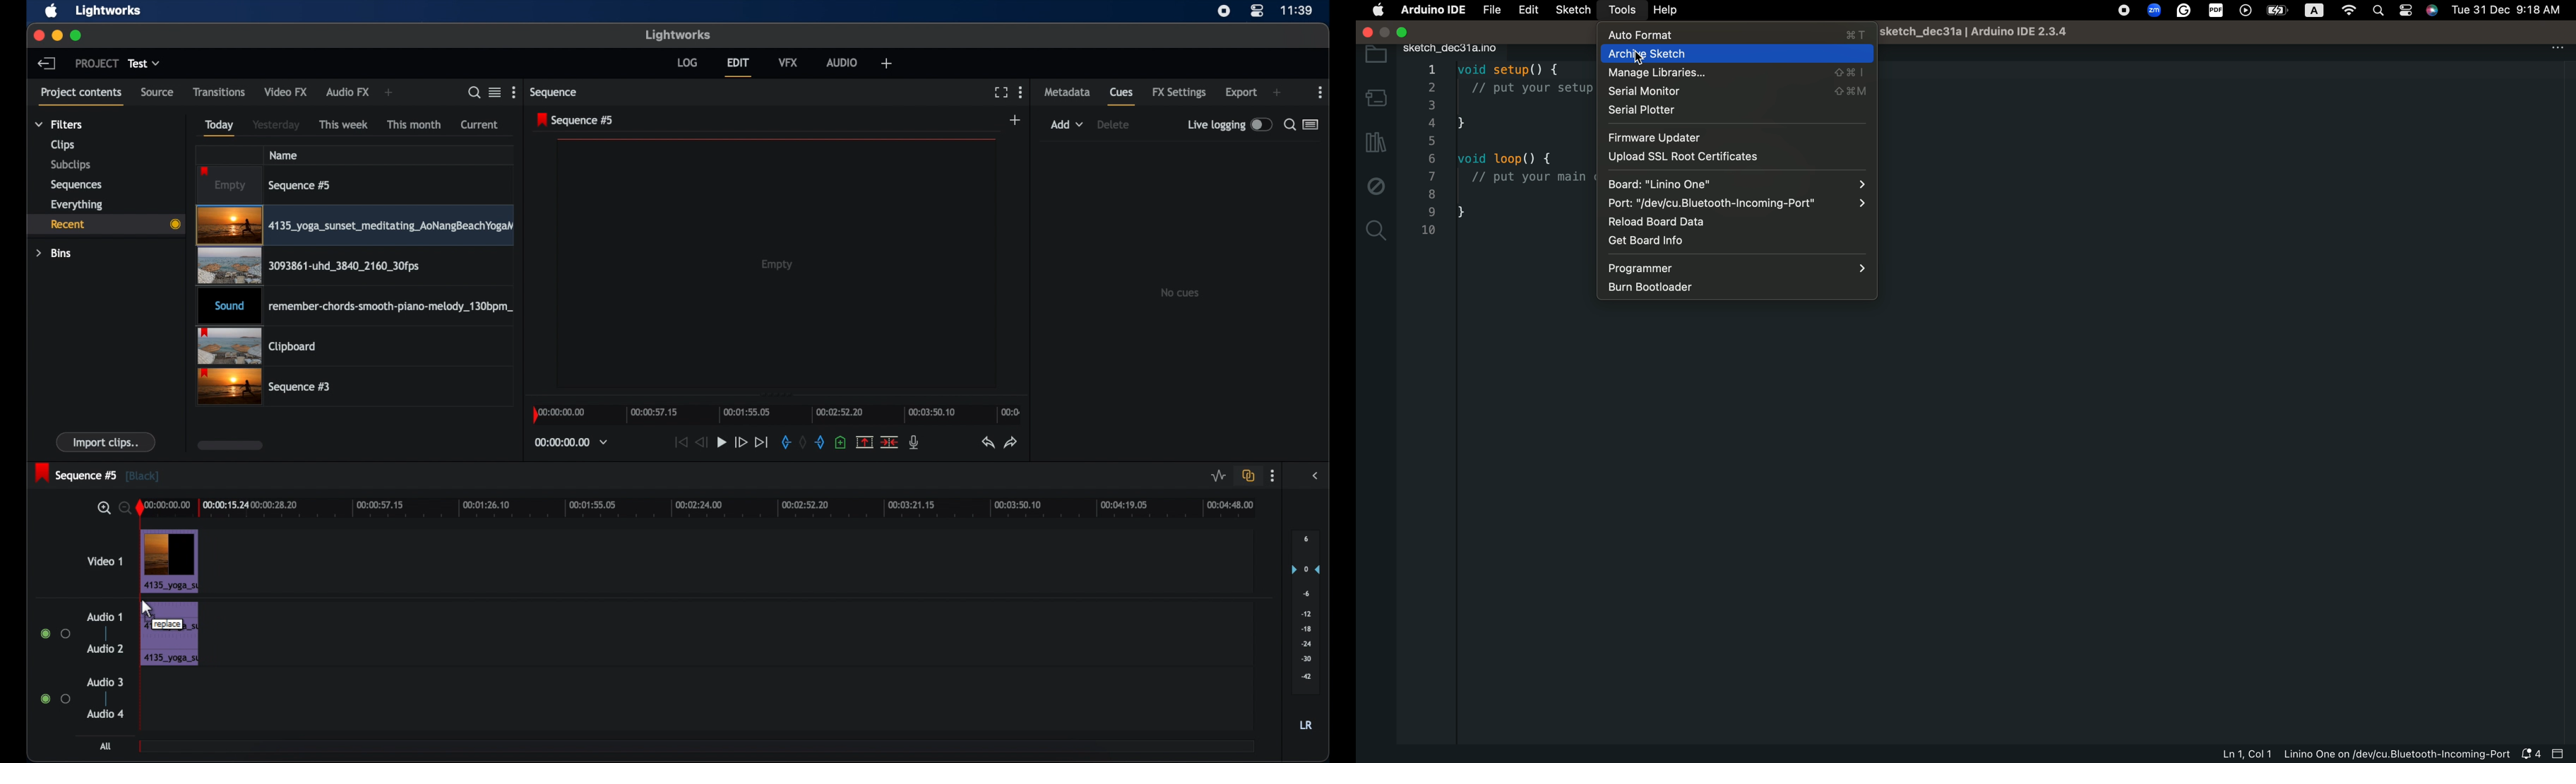 The height and width of the screenshot is (784, 2576). I want to click on search, so click(475, 93).